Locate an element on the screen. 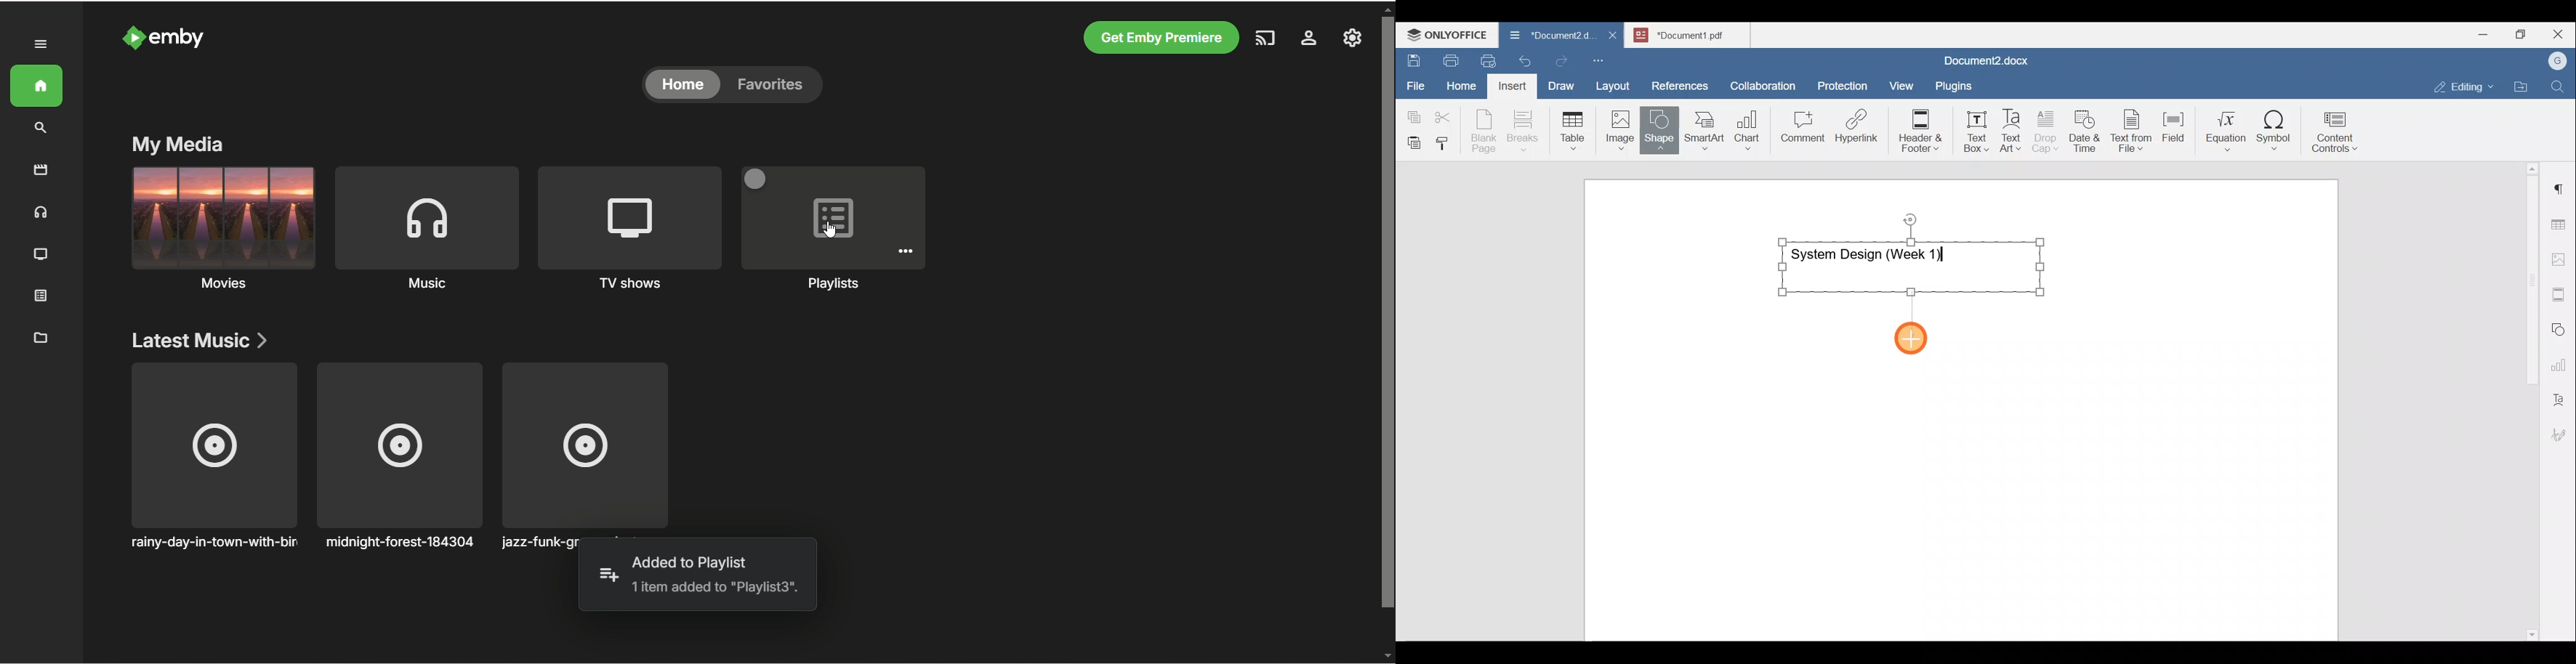 This screenshot has width=2576, height=672. Close is located at coordinates (2561, 35).